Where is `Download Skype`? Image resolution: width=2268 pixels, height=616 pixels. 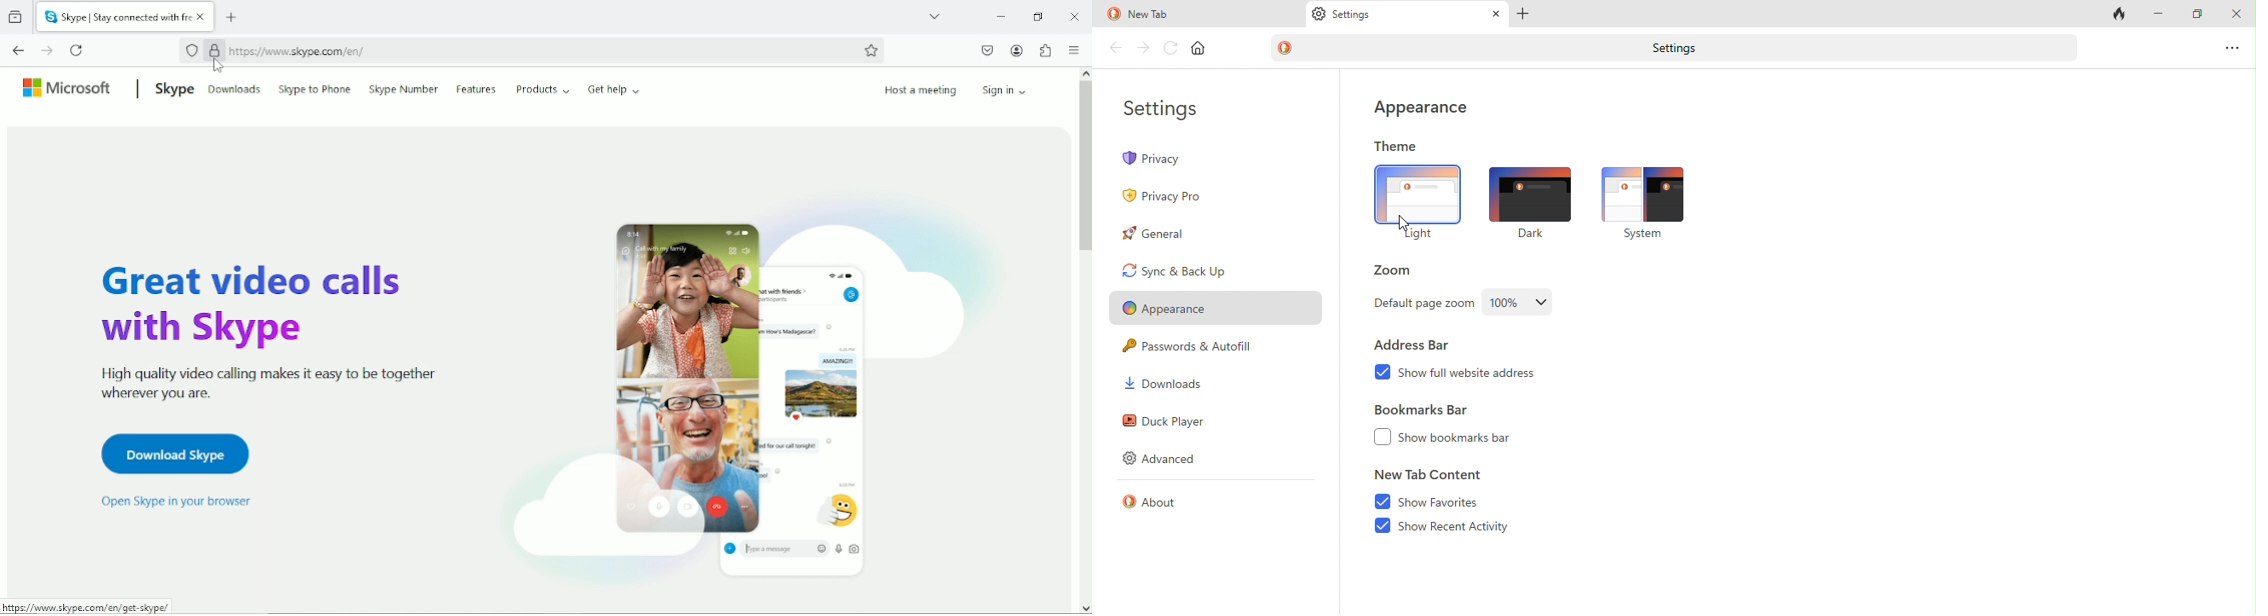
Download Skype is located at coordinates (172, 453).